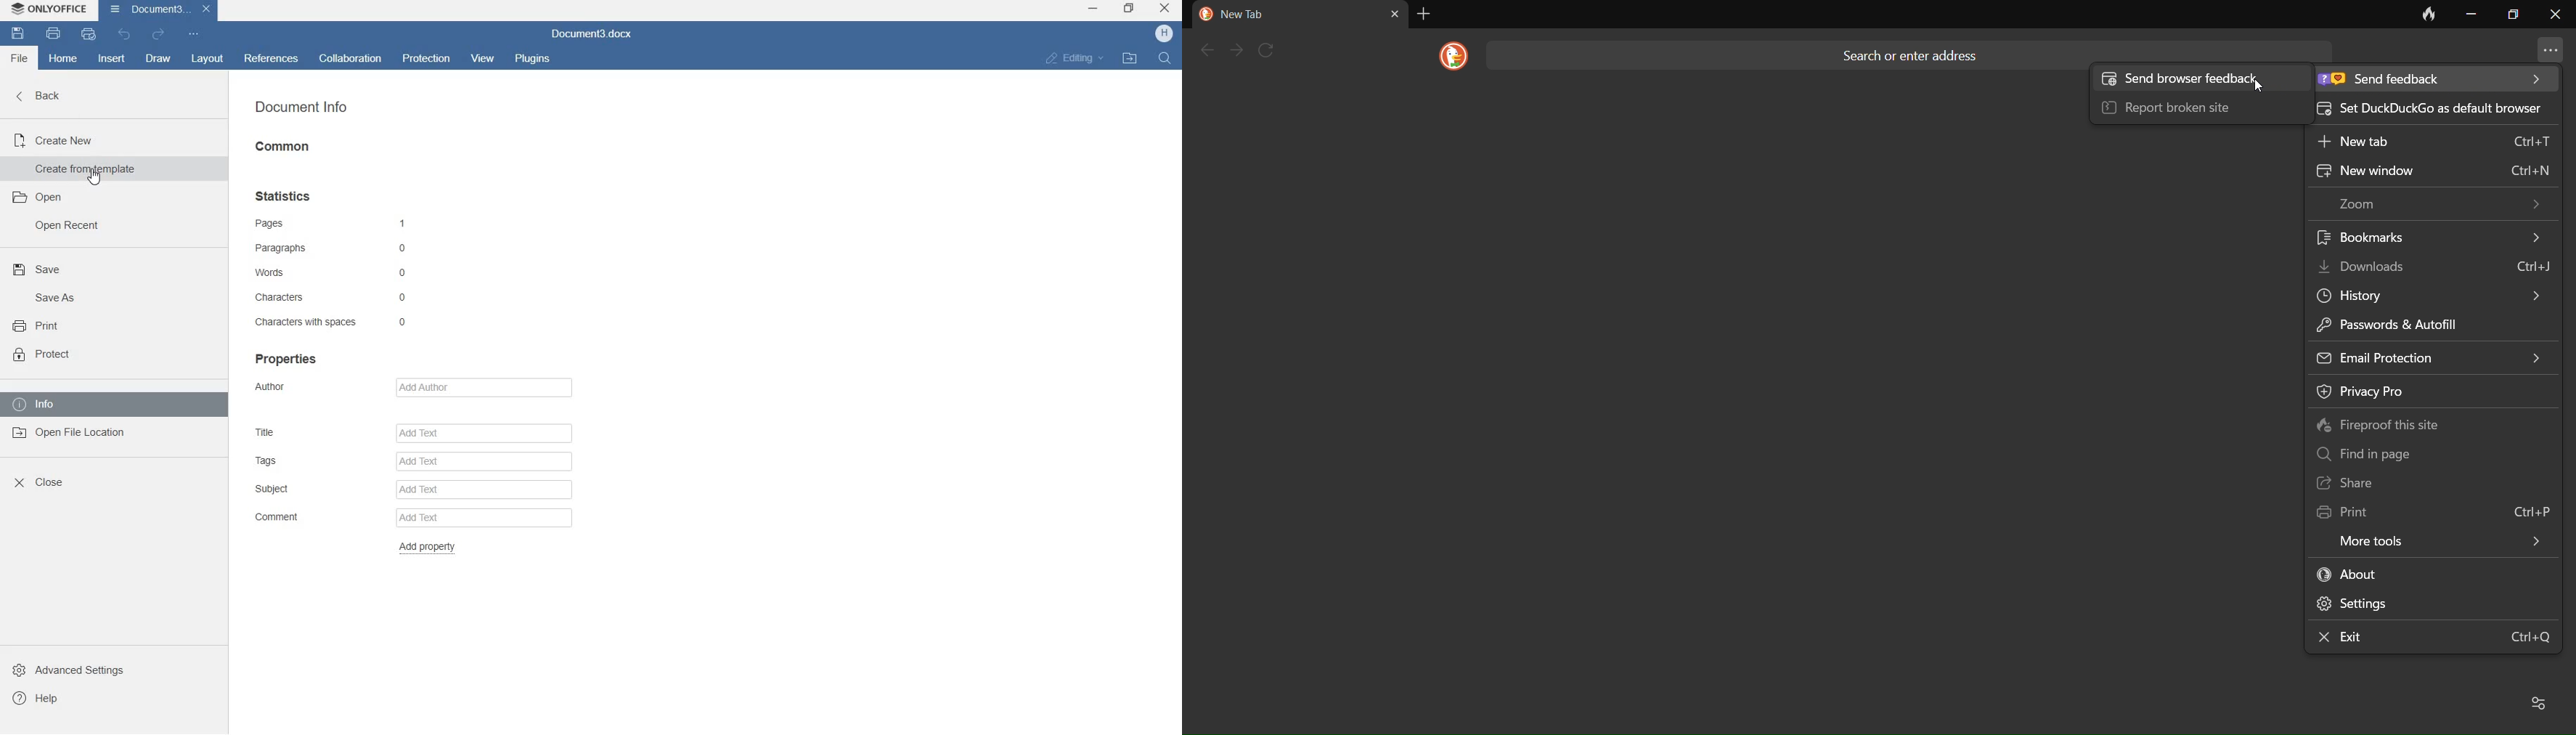 Image resolution: width=2576 pixels, height=756 pixels. I want to click on save as, so click(58, 298).